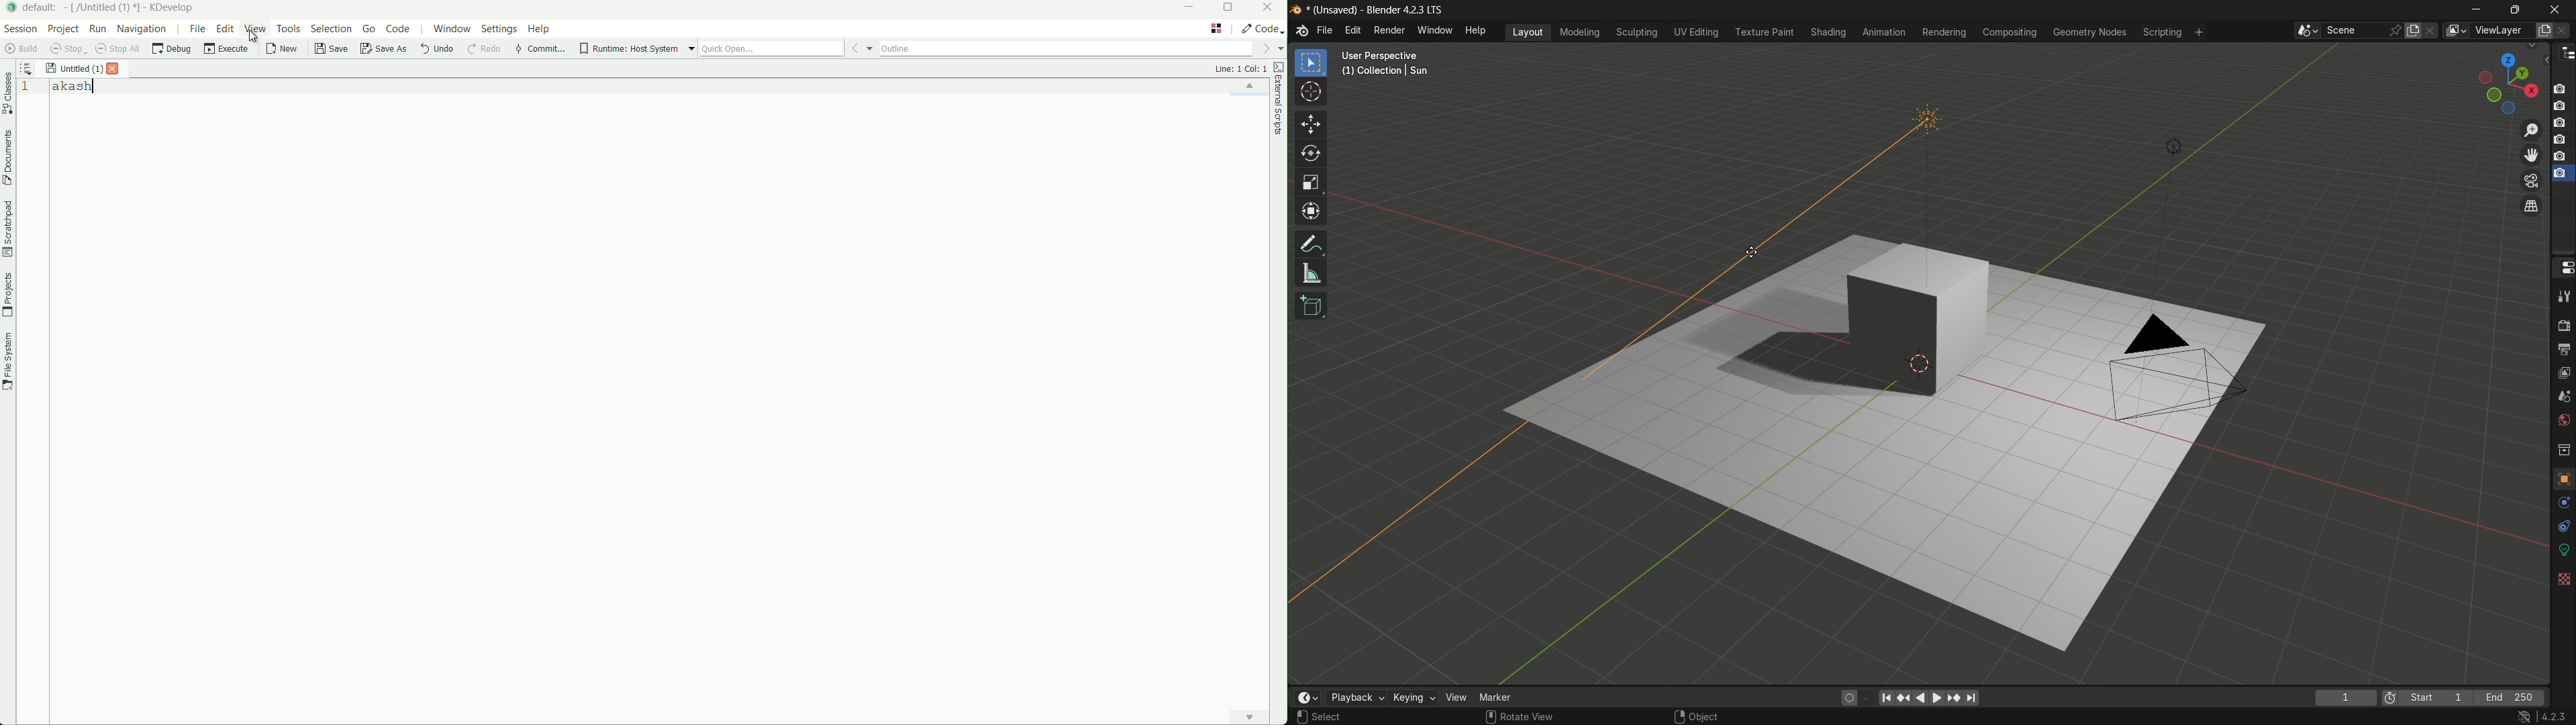 This screenshot has width=2576, height=728. What do you see at coordinates (1927, 170) in the screenshot?
I see `sunlight` at bounding box center [1927, 170].